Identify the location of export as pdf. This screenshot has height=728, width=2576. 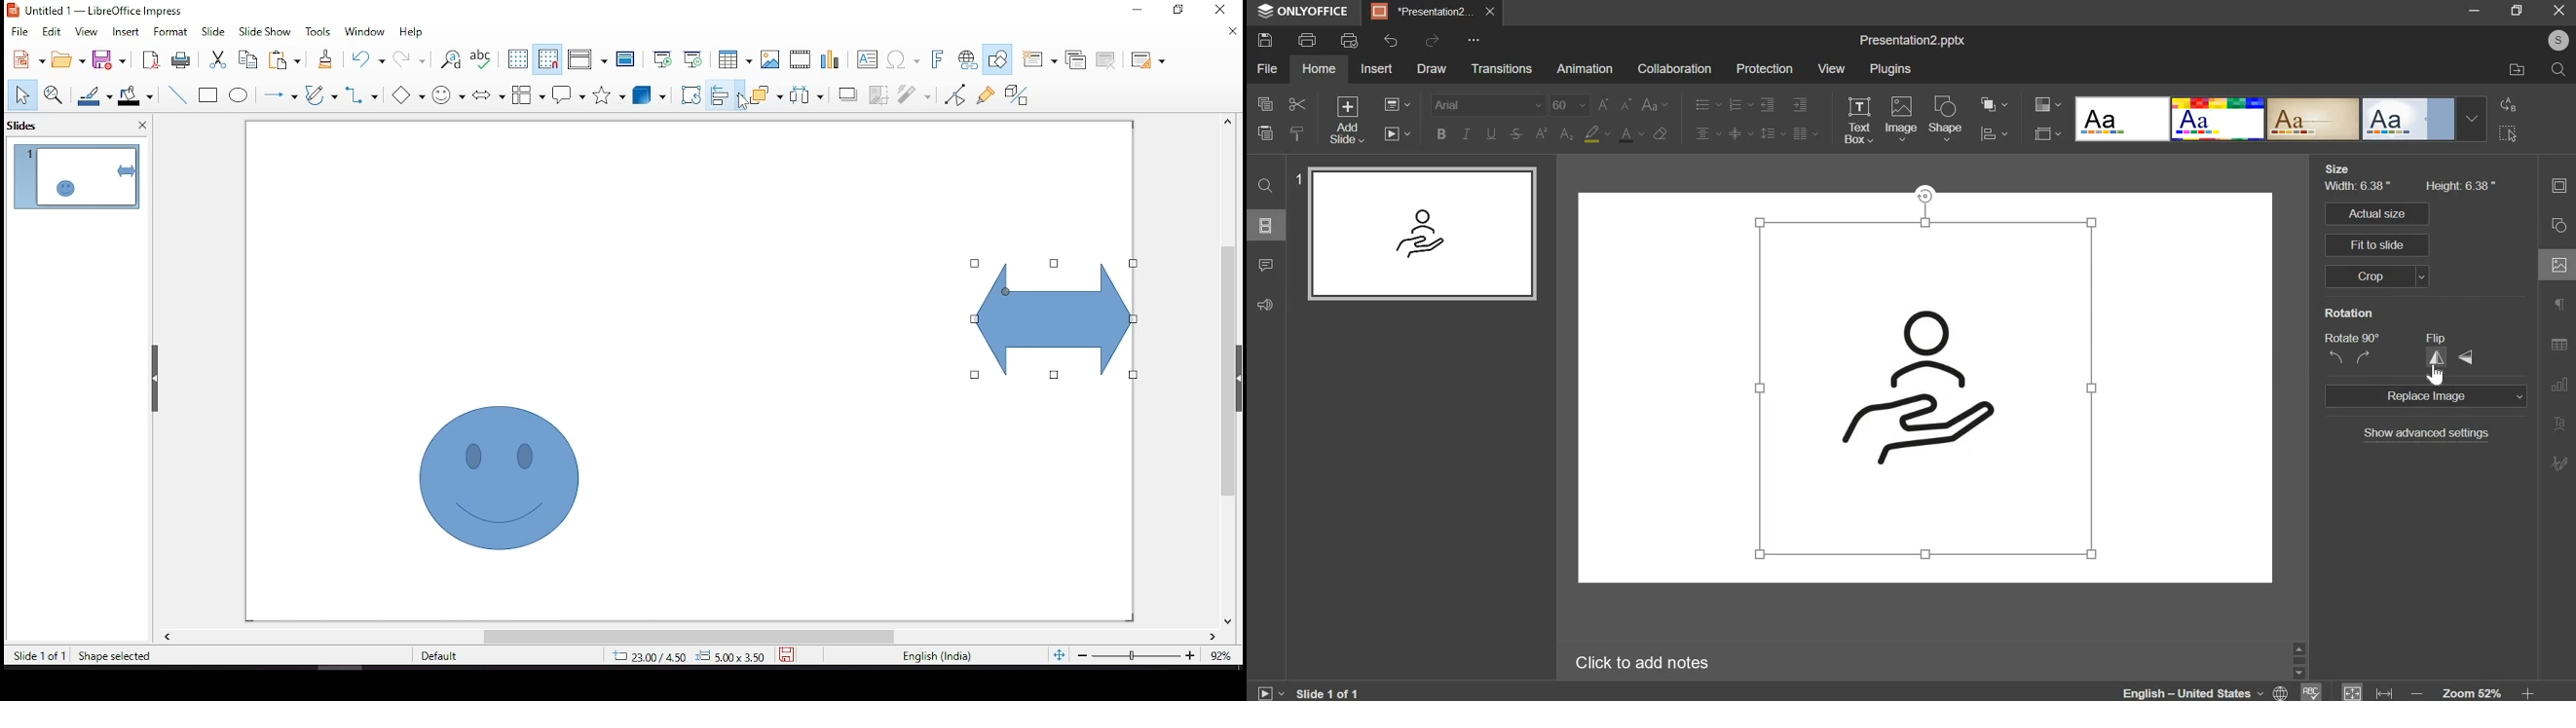
(149, 59).